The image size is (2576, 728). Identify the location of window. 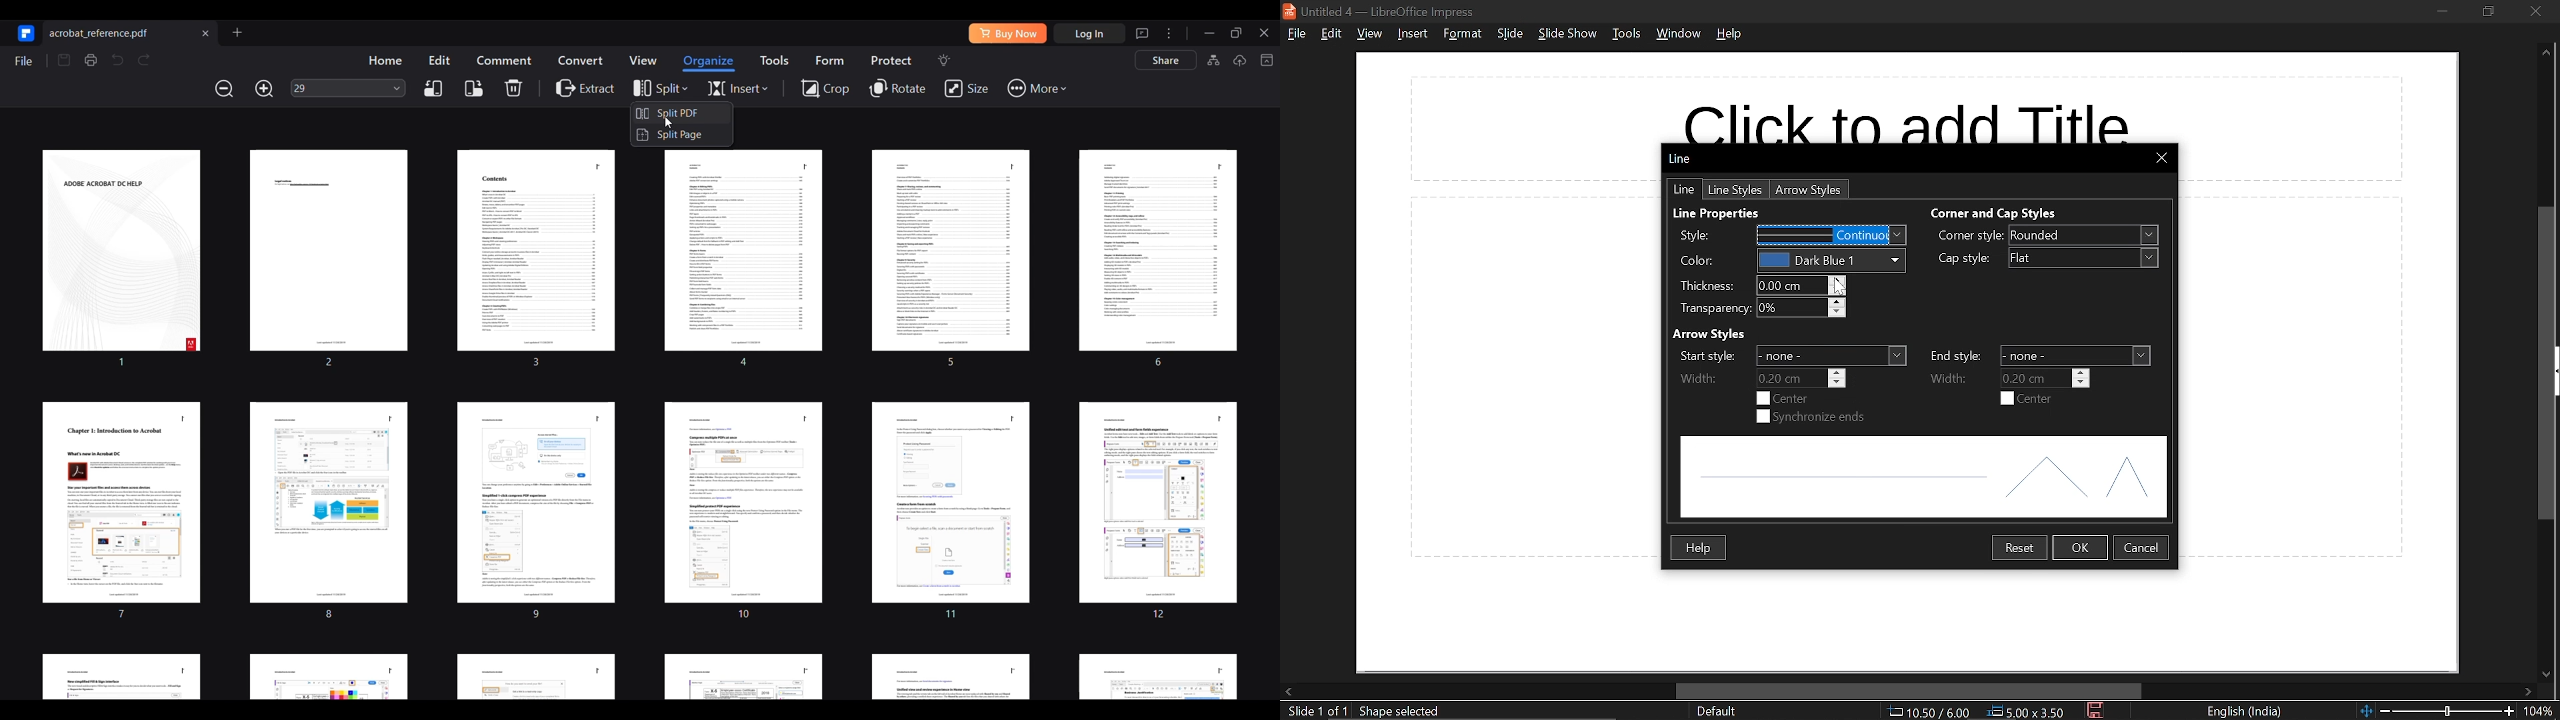
(1678, 34).